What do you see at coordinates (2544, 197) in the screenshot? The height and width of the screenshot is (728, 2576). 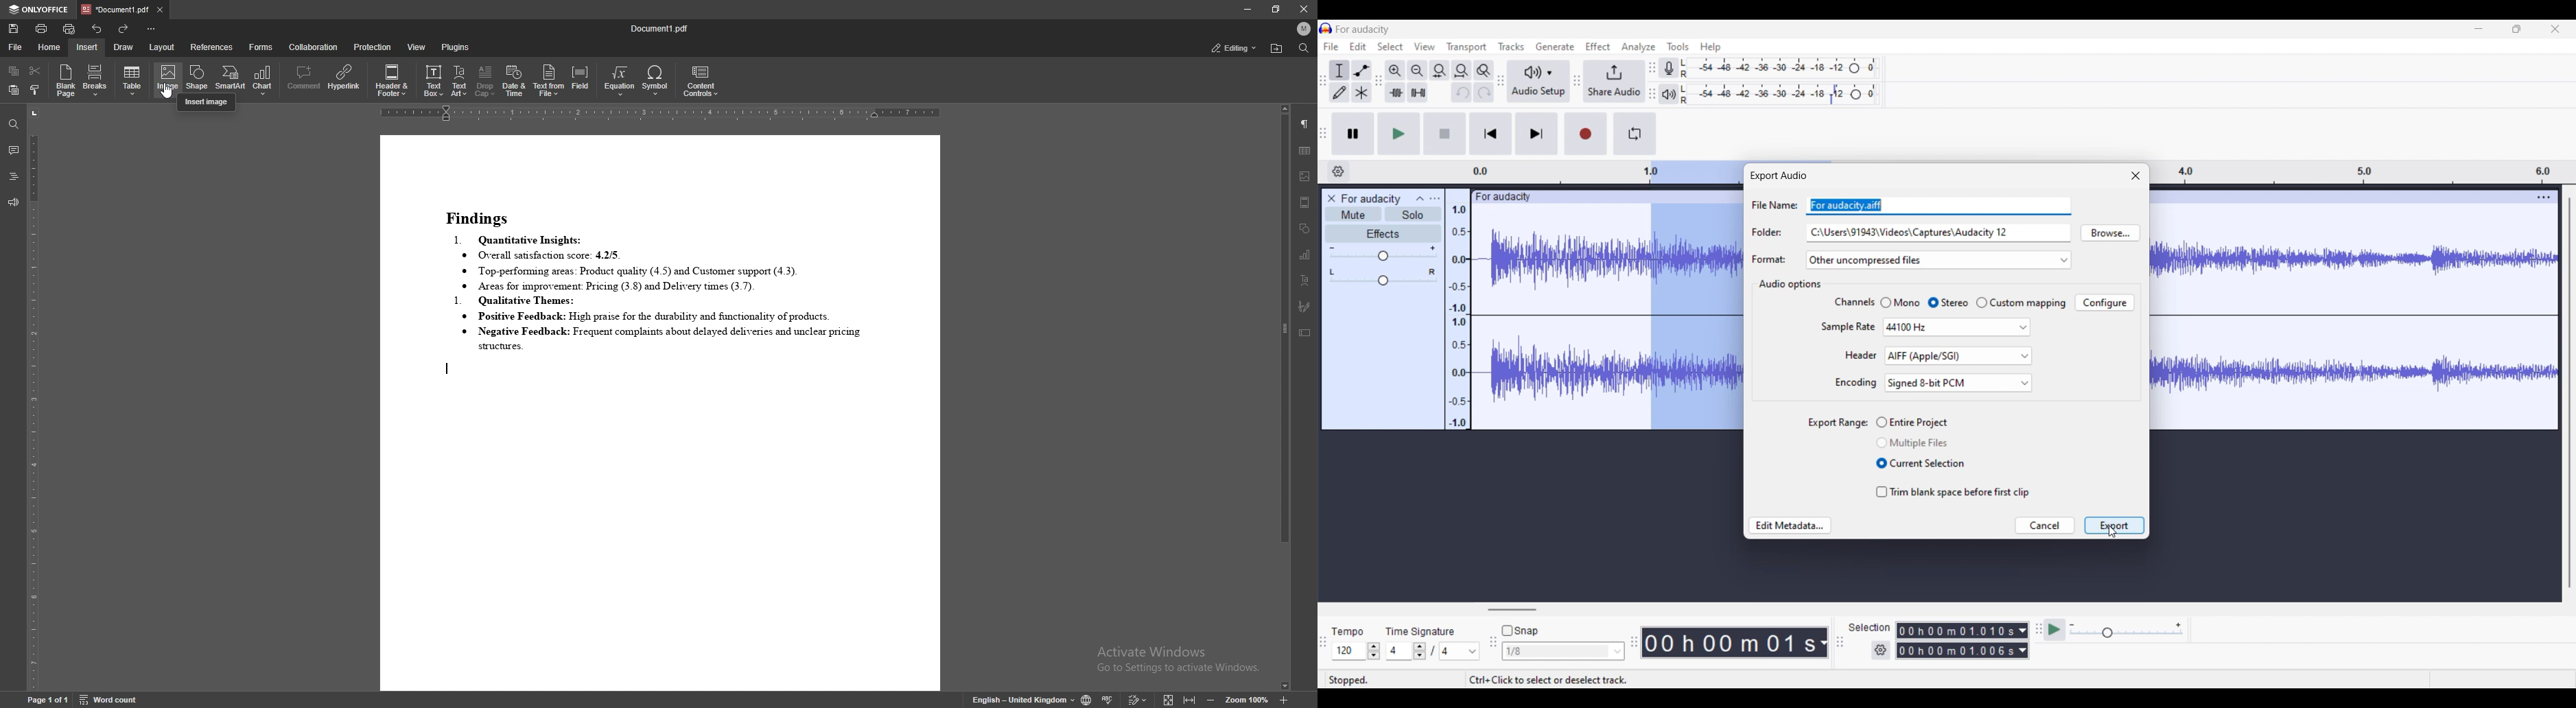 I see `Track settings` at bounding box center [2544, 197].